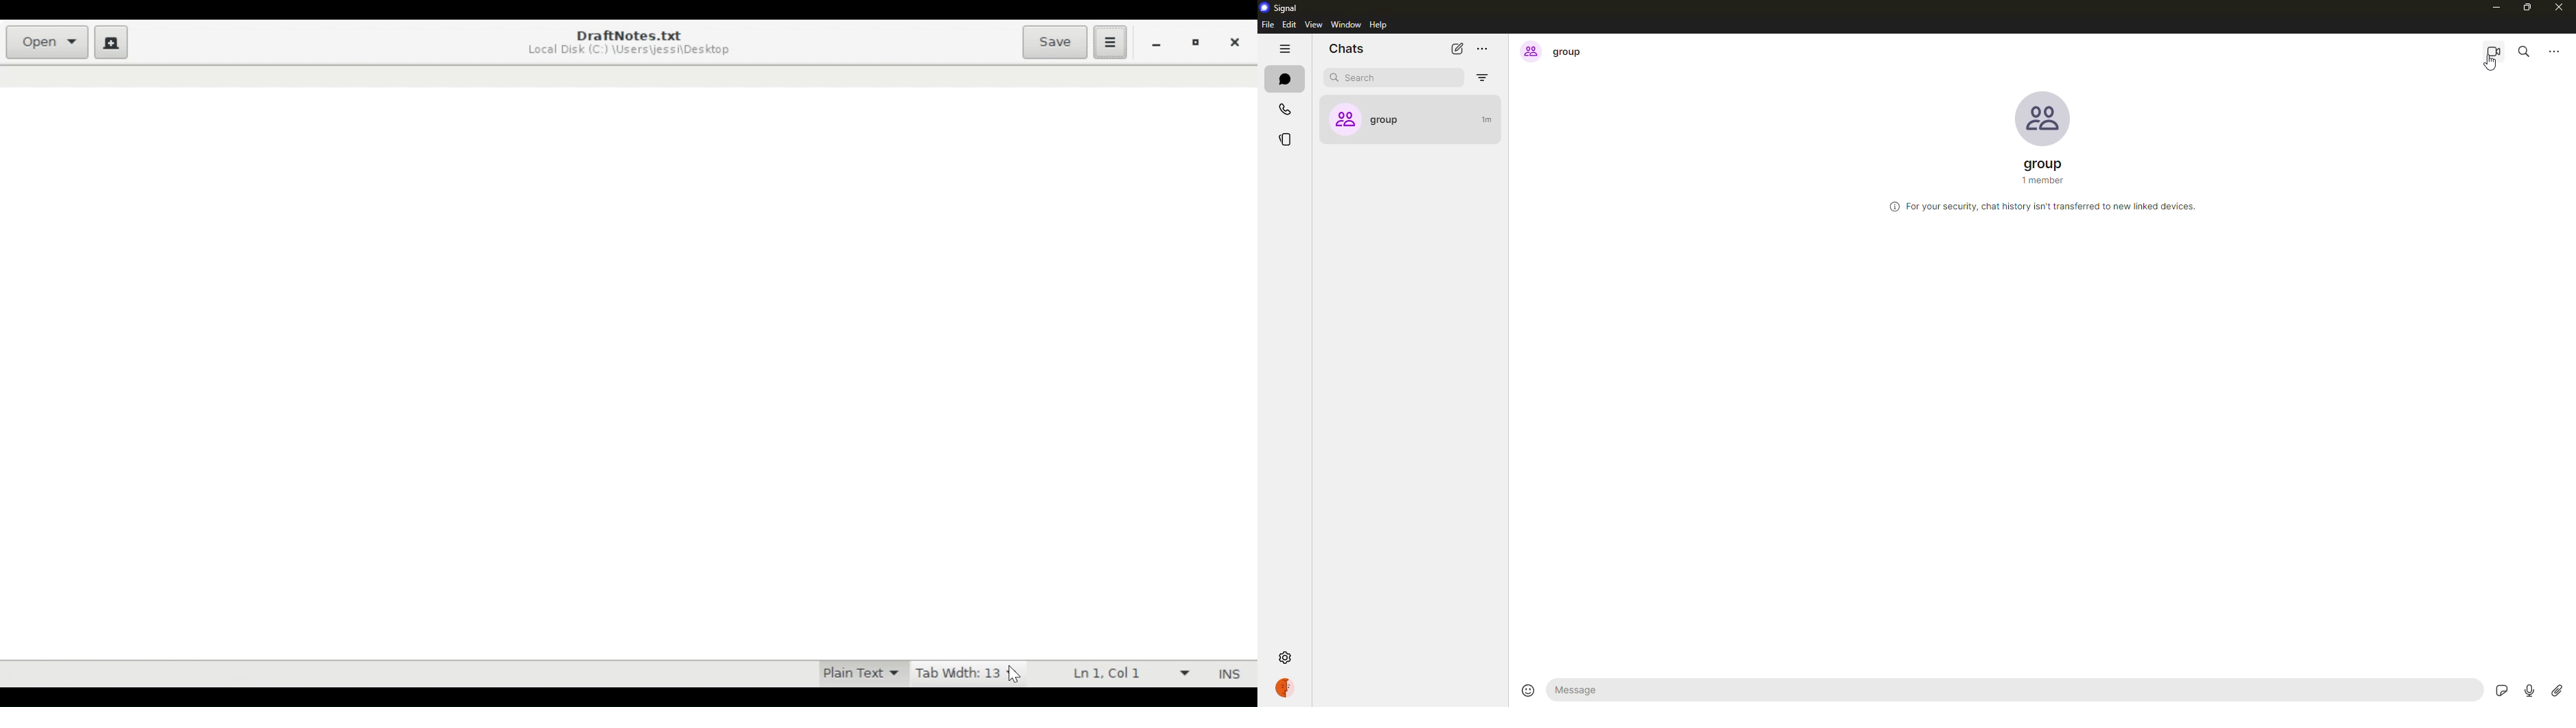 The height and width of the screenshot is (728, 2576). I want to click on signal, so click(1281, 7).